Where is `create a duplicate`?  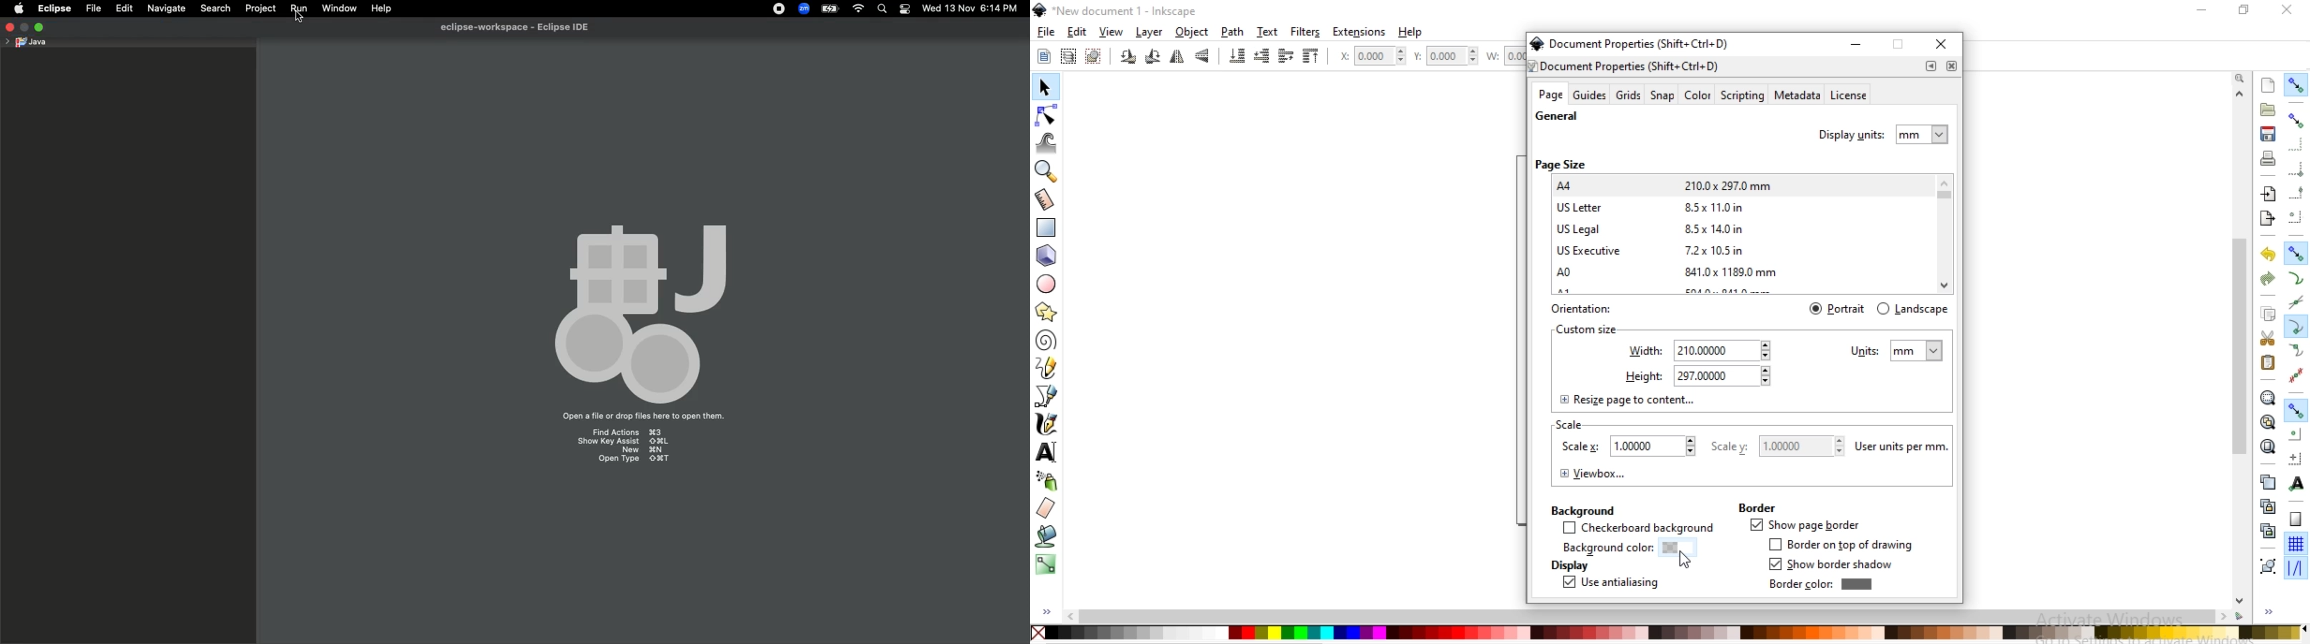 create a duplicate is located at coordinates (2268, 483).